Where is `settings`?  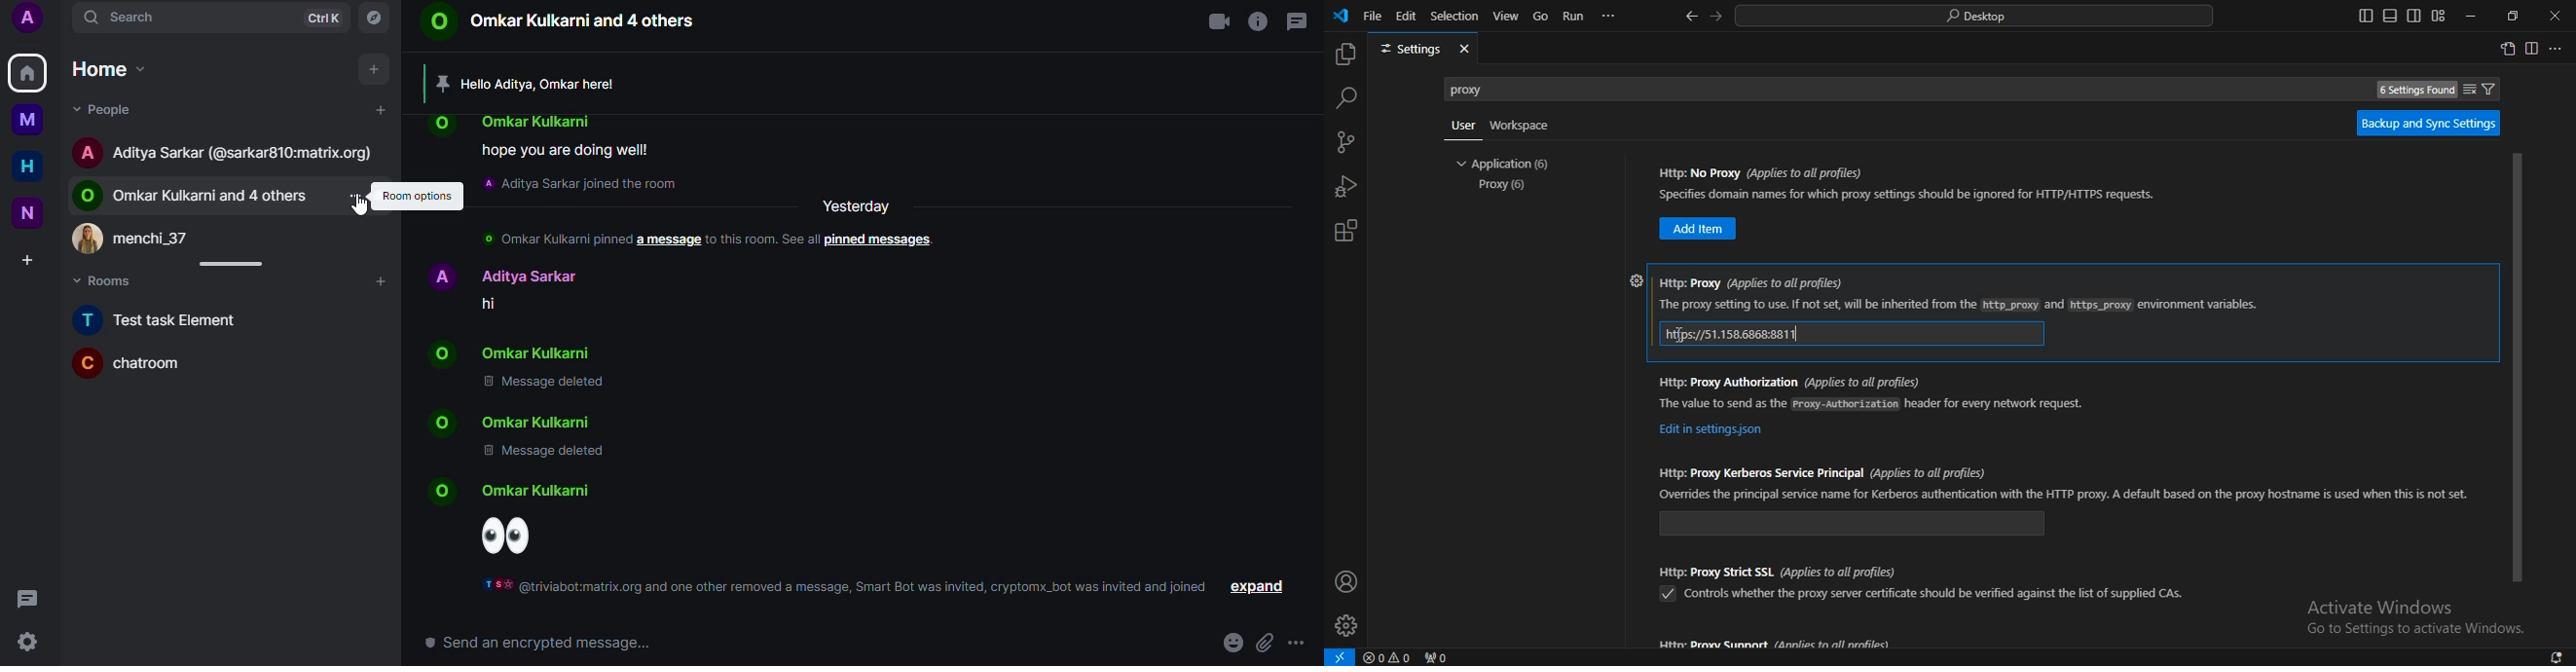 settings is located at coordinates (1407, 50).